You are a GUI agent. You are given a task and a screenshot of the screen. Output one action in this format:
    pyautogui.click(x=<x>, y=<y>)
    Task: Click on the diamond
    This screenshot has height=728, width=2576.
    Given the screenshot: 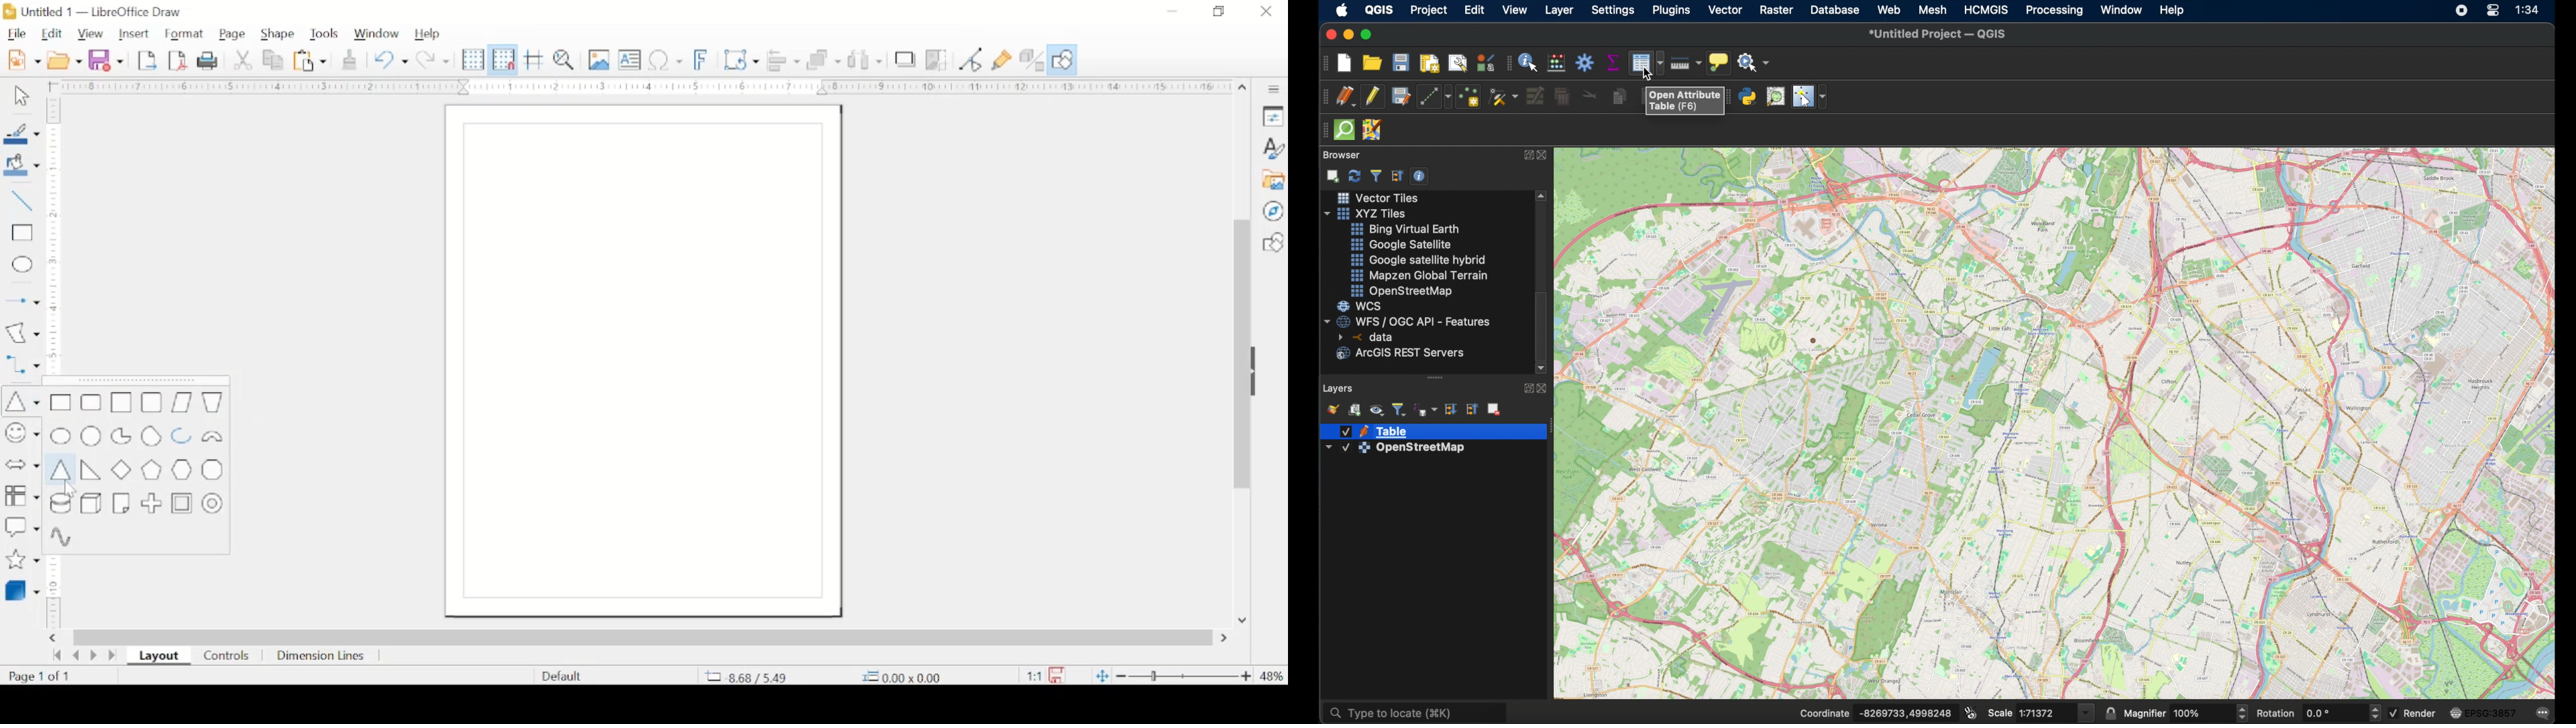 What is the action you would take?
    pyautogui.click(x=122, y=470)
    